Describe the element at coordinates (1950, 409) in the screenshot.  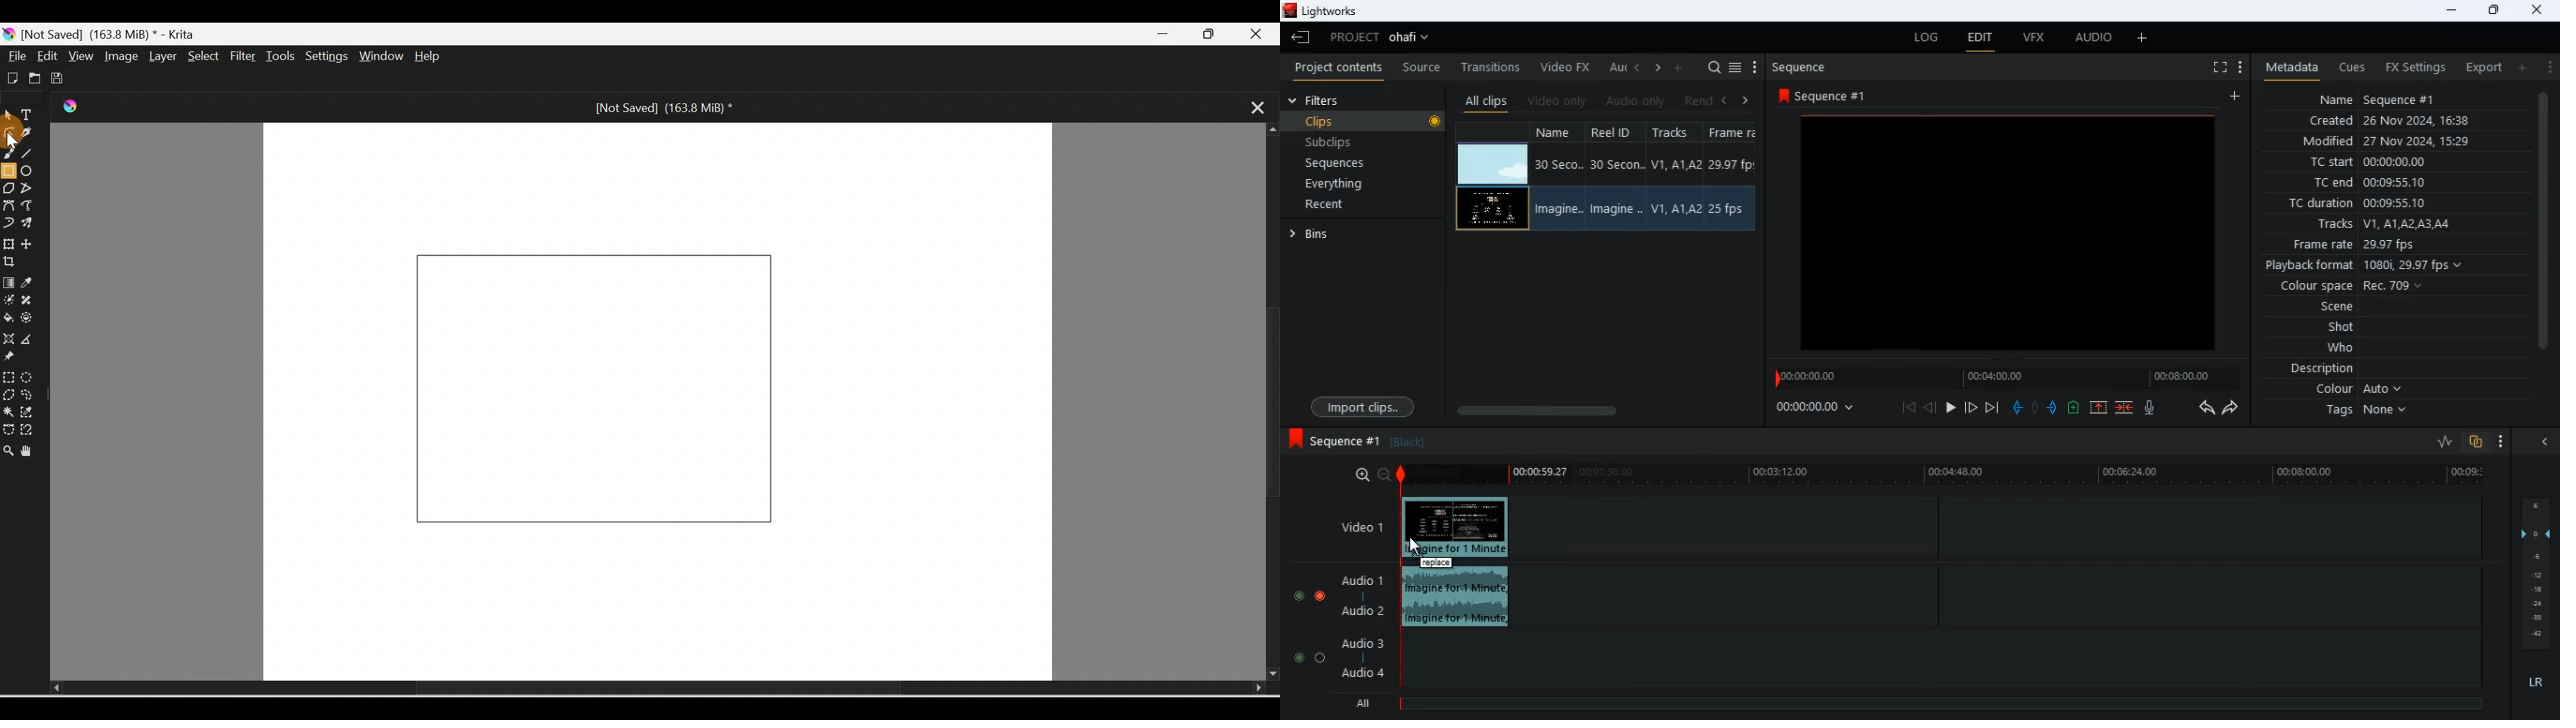
I see `play` at that location.